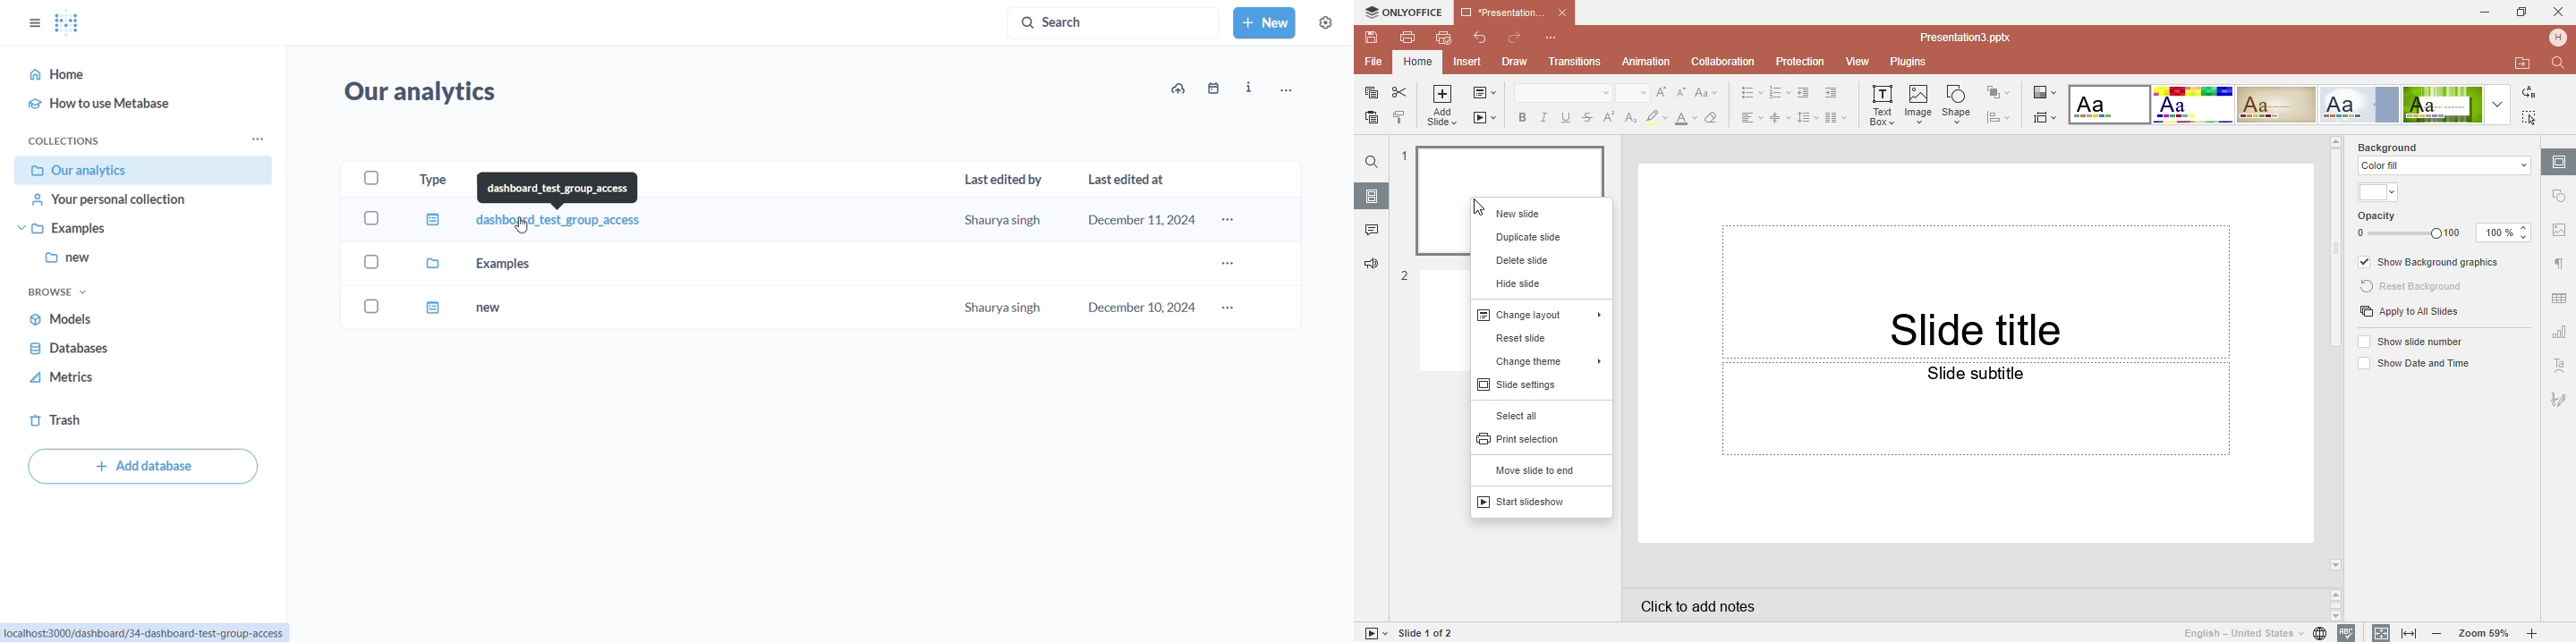 The height and width of the screenshot is (644, 2576). I want to click on Copy style, so click(1400, 119).